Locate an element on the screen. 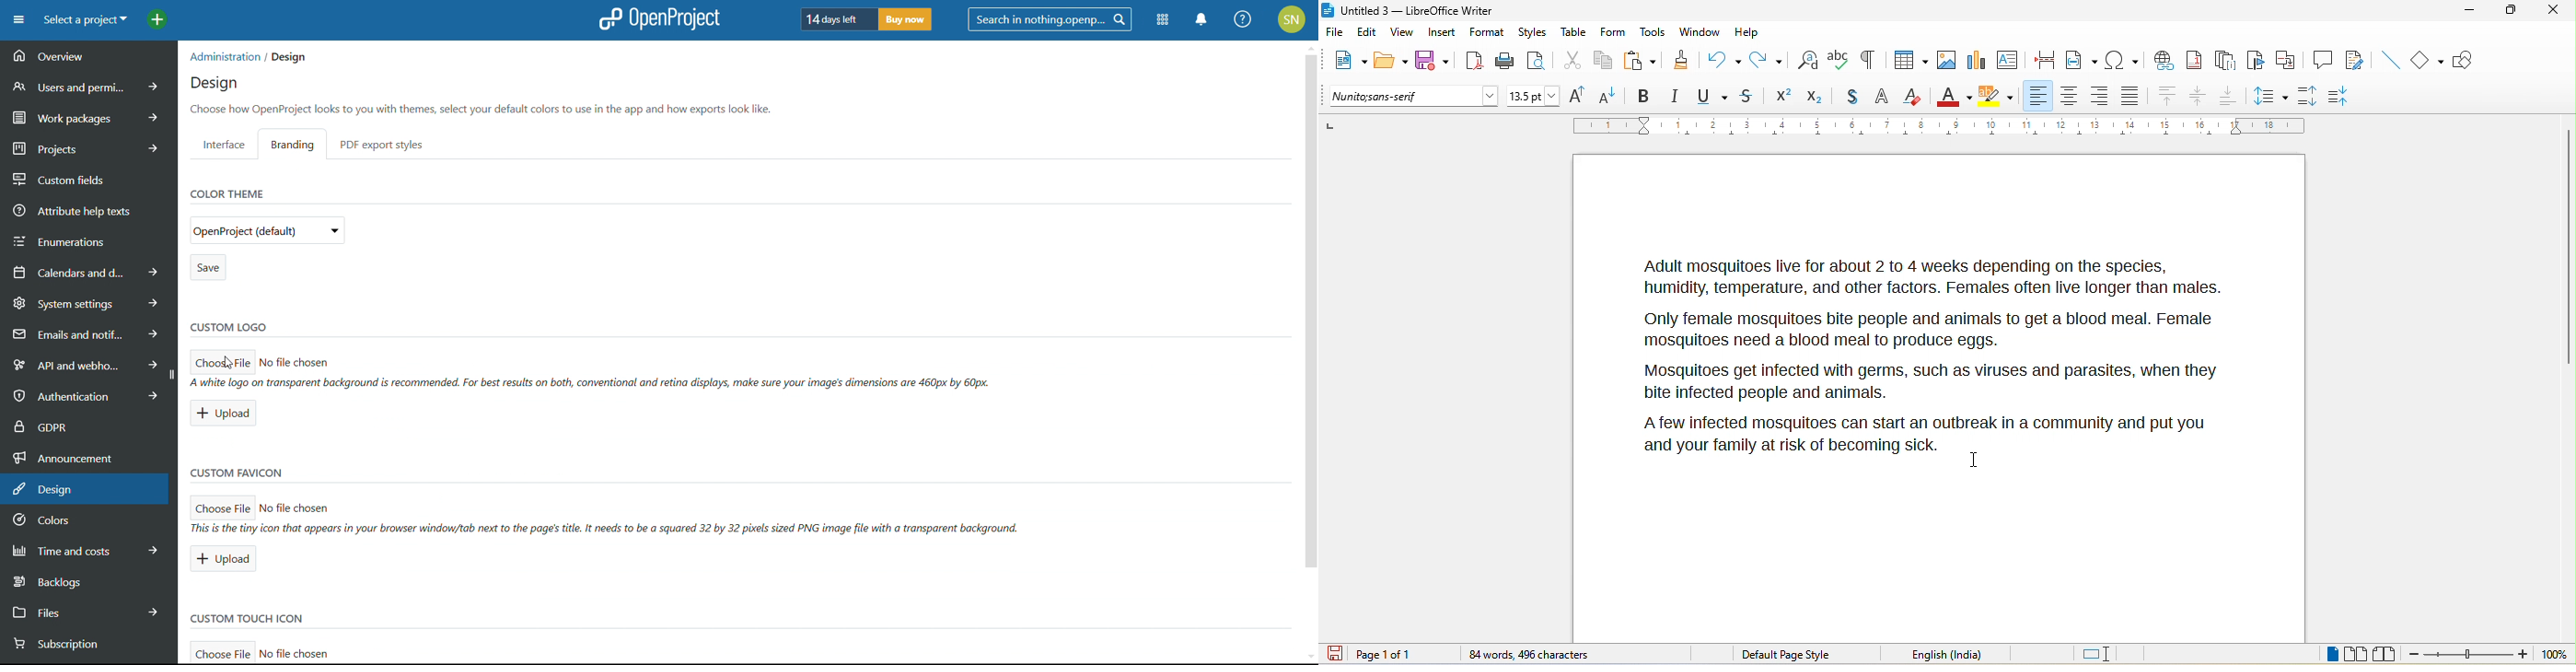 The width and height of the screenshot is (2576, 672). comment is located at coordinates (2323, 58).